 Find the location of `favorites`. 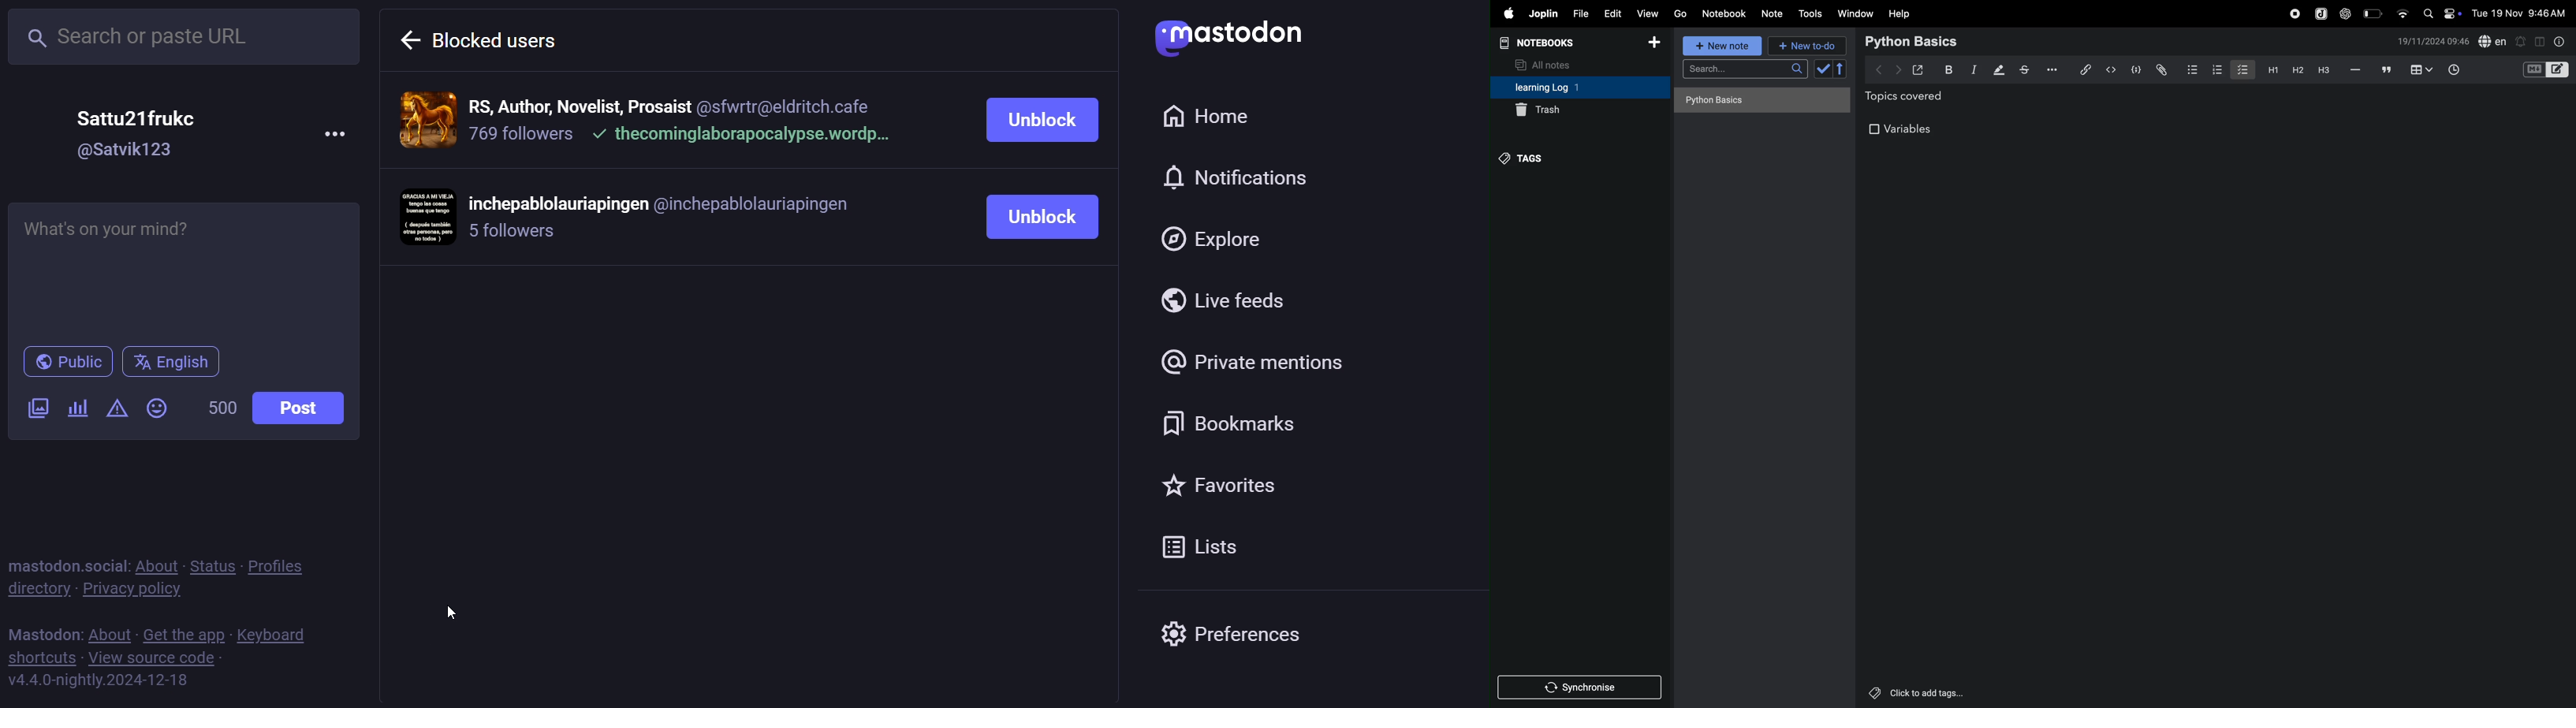

favorites is located at coordinates (1247, 490).